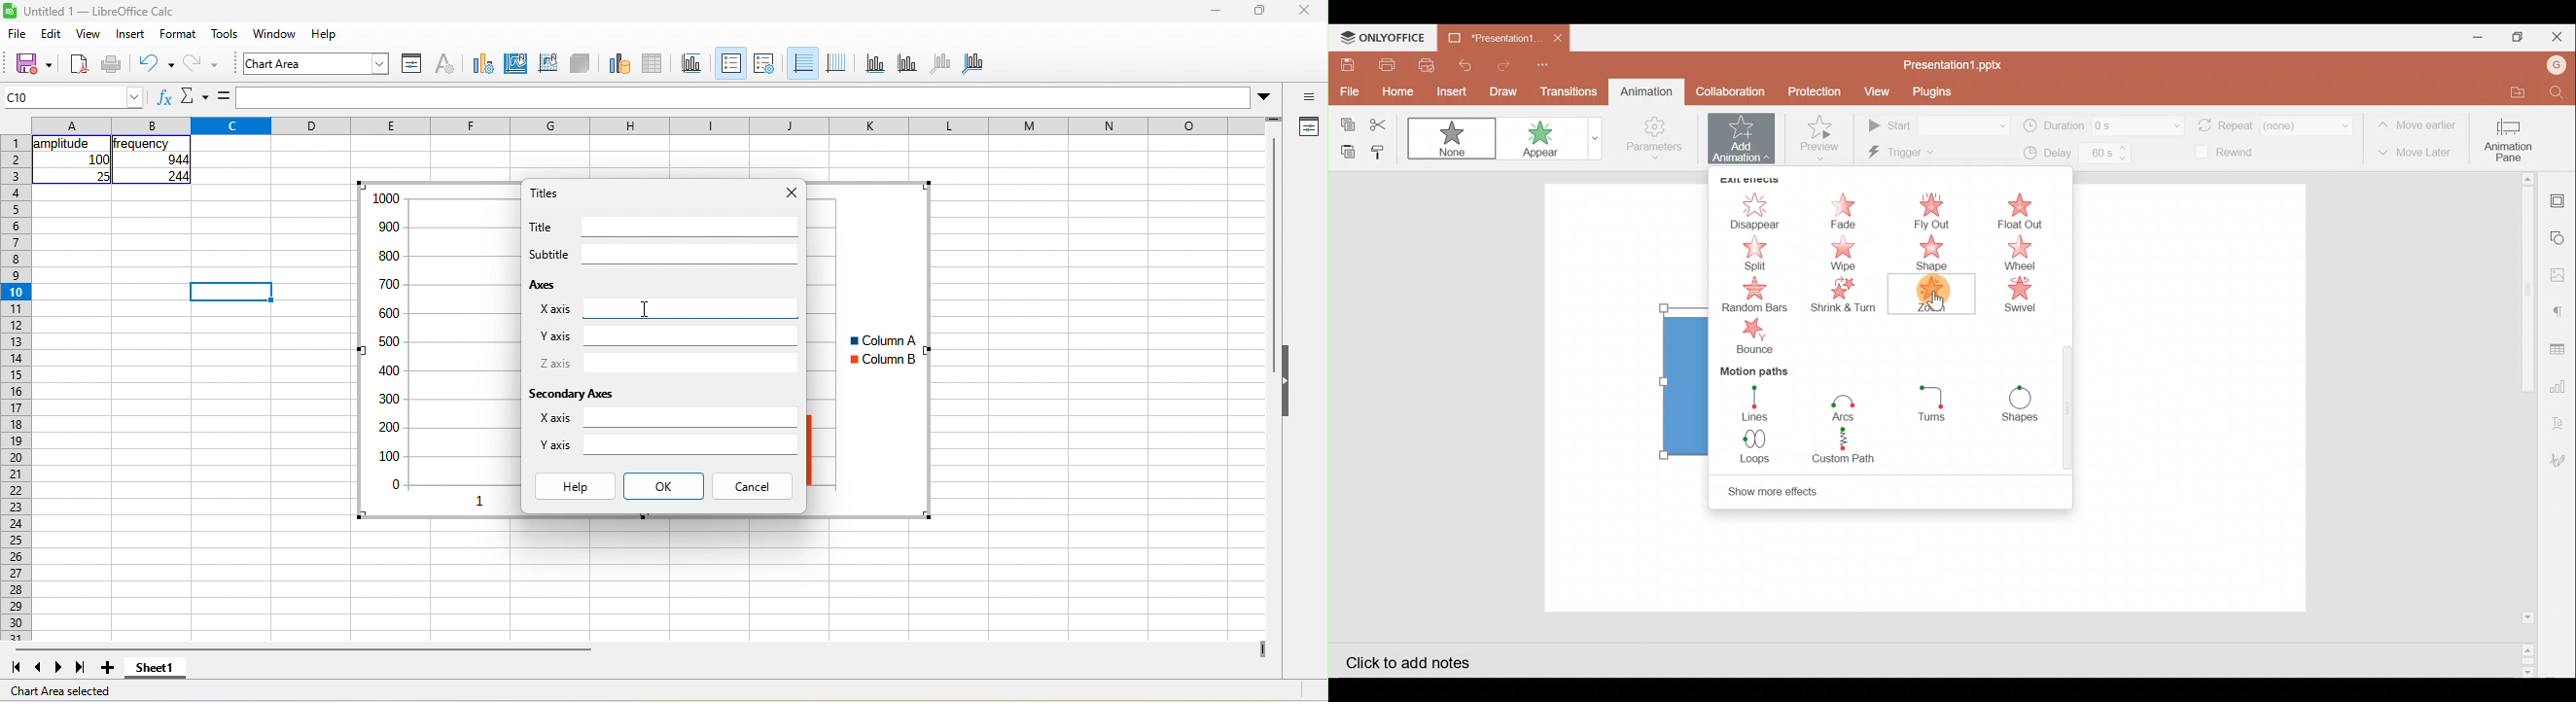 The width and height of the screenshot is (2576, 728). I want to click on properties, so click(1307, 127).